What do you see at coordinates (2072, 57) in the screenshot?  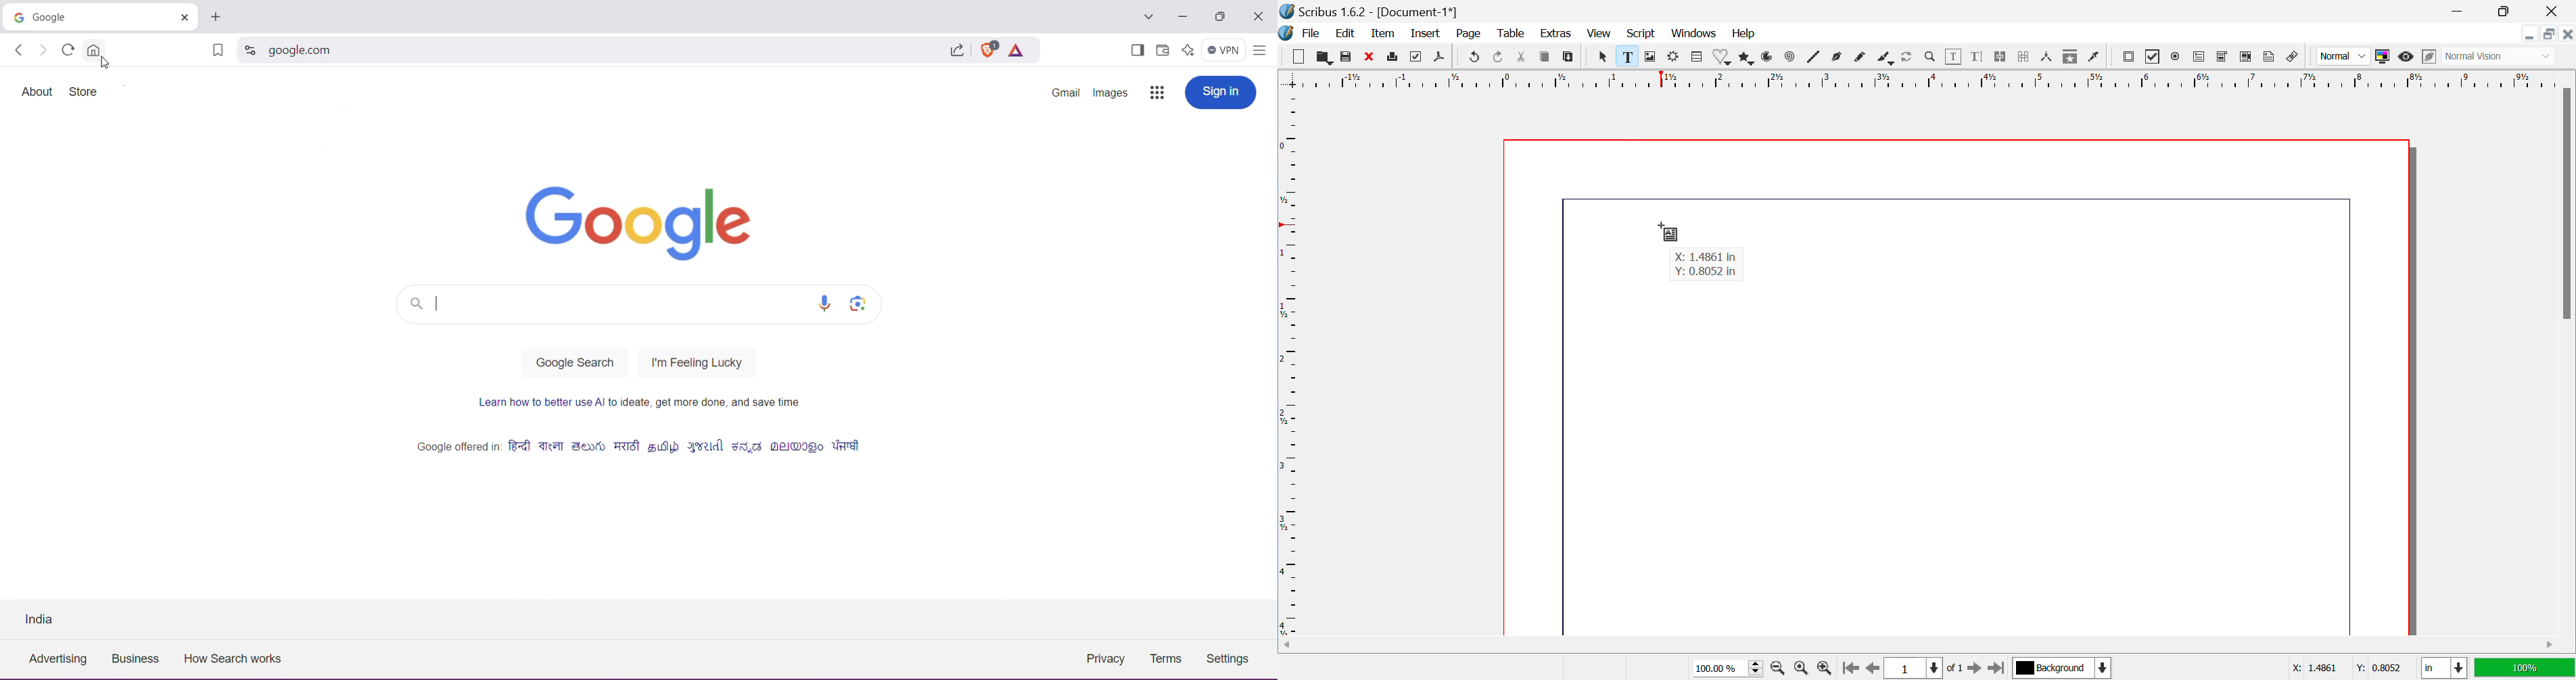 I see `Copy Item Properties` at bounding box center [2072, 57].